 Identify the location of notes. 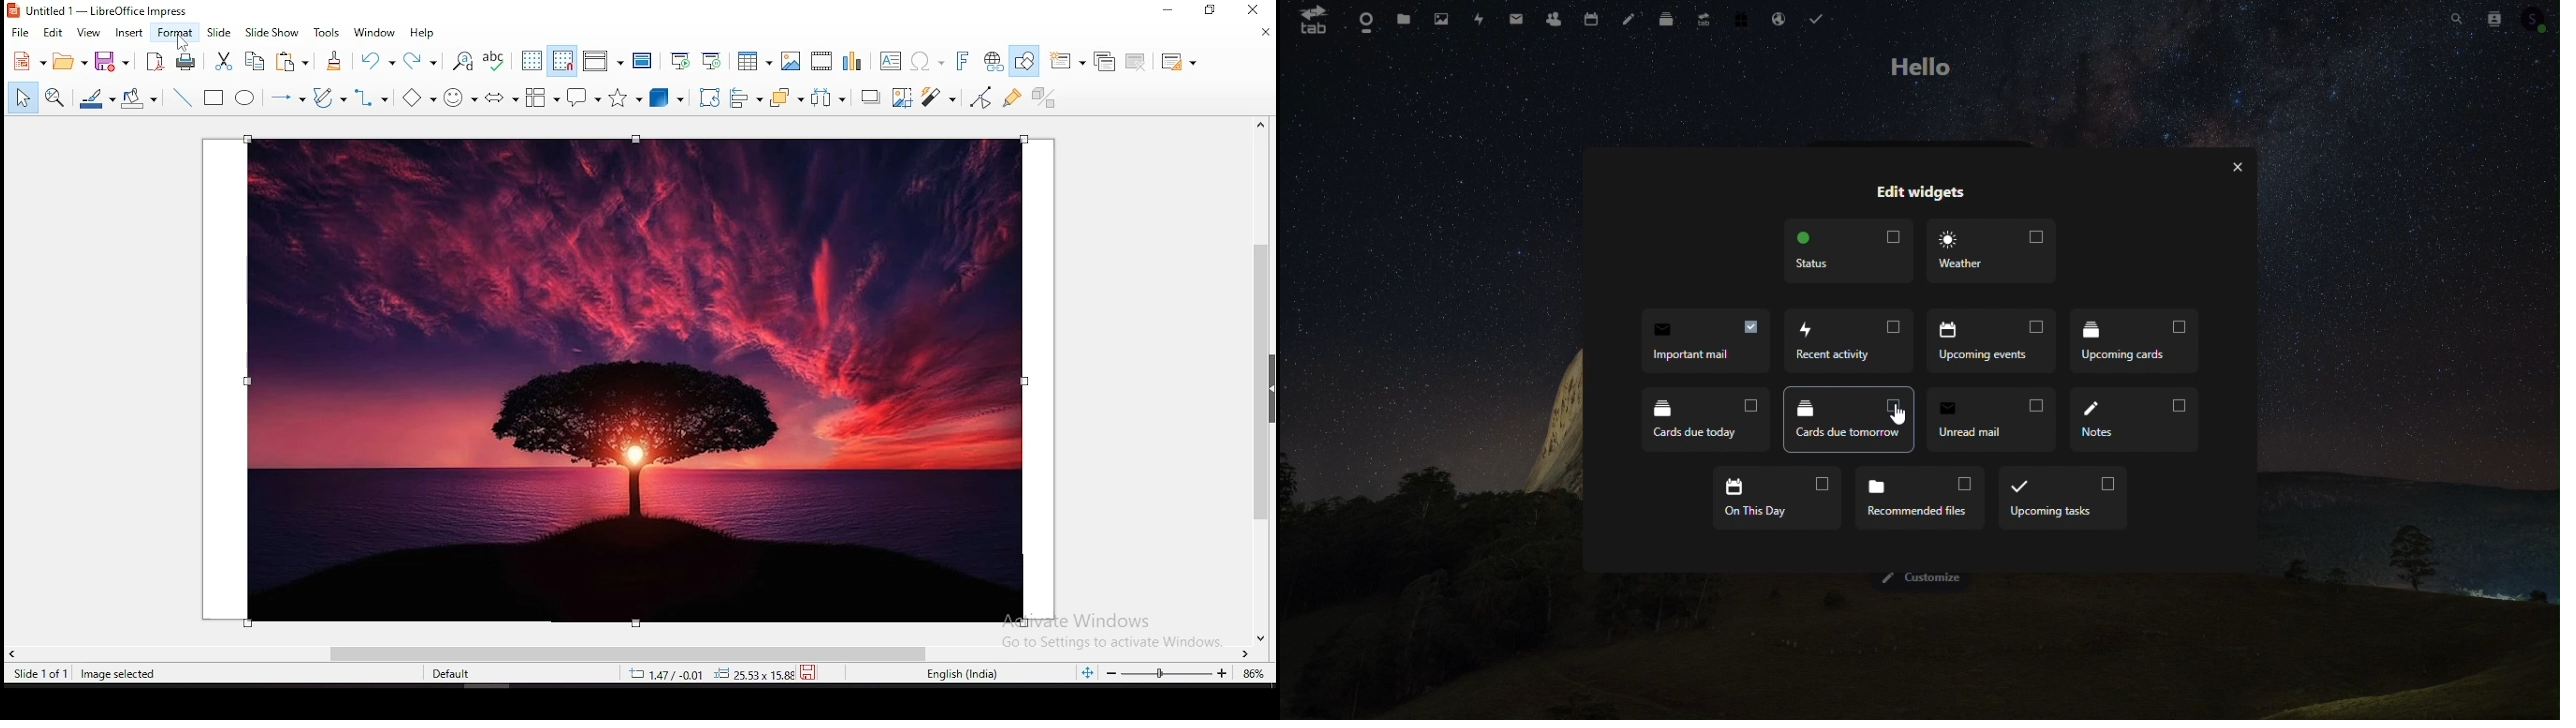
(2138, 420).